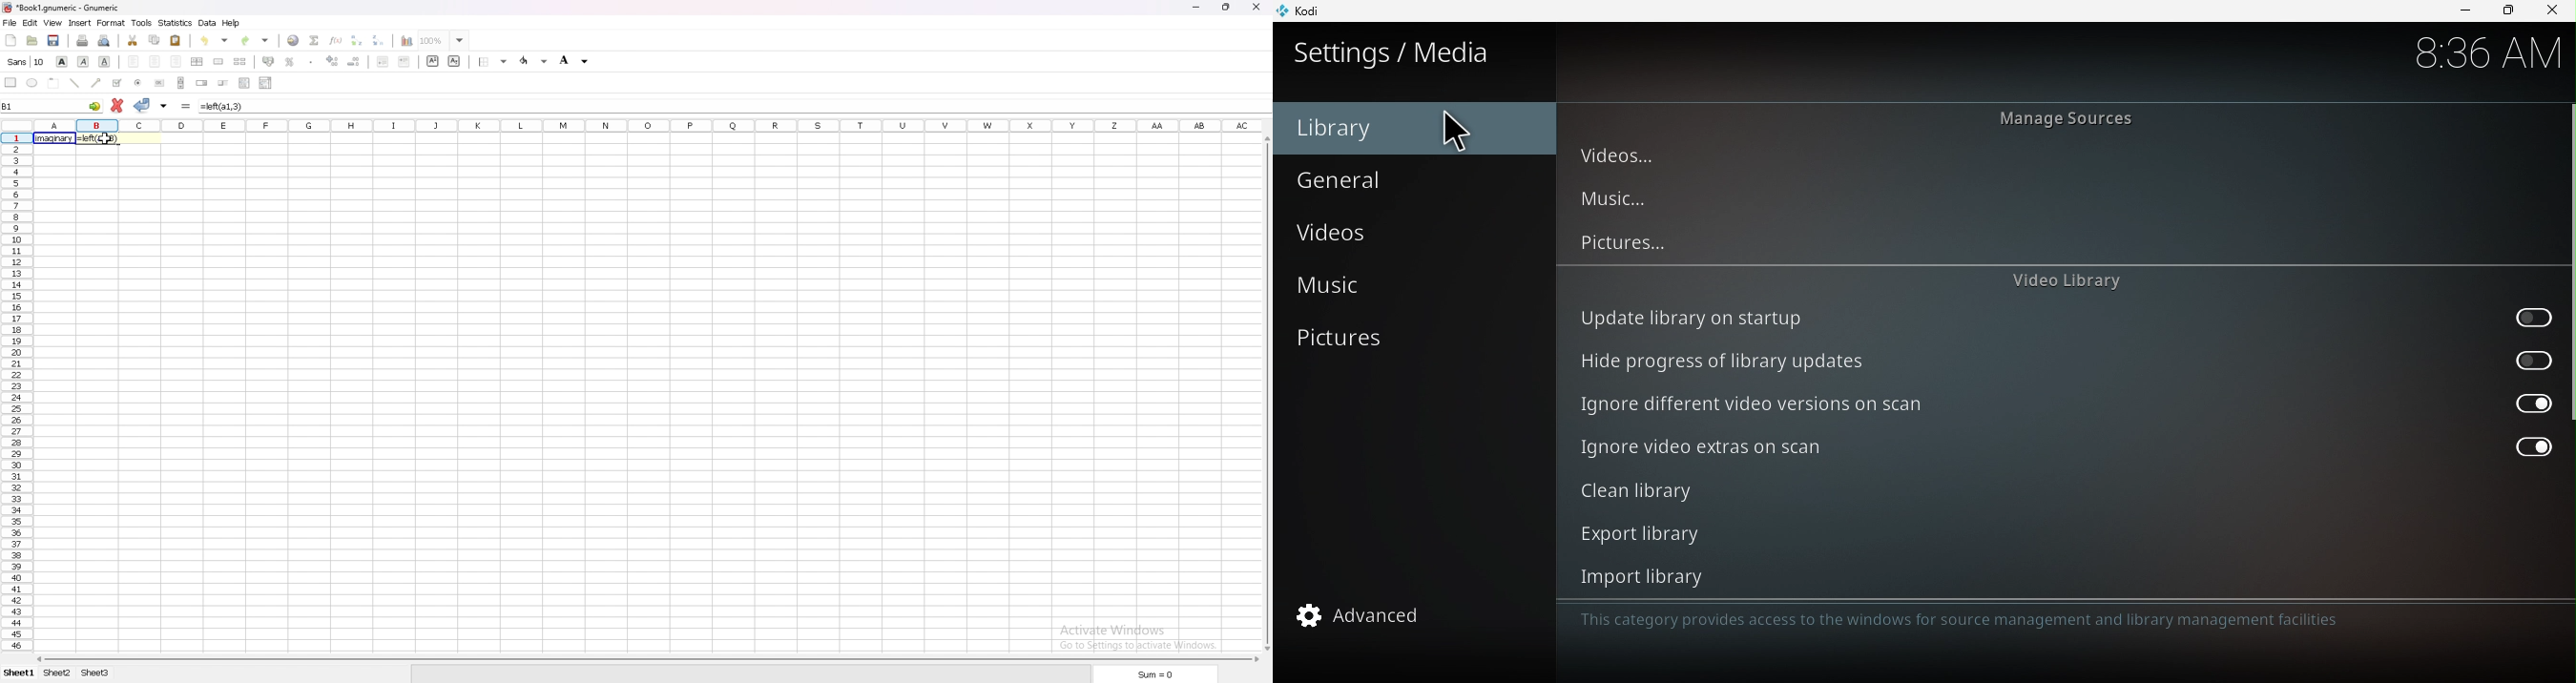  What do you see at coordinates (96, 84) in the screenshot?
I see `arrowed line` at bounding box center [96, 84].